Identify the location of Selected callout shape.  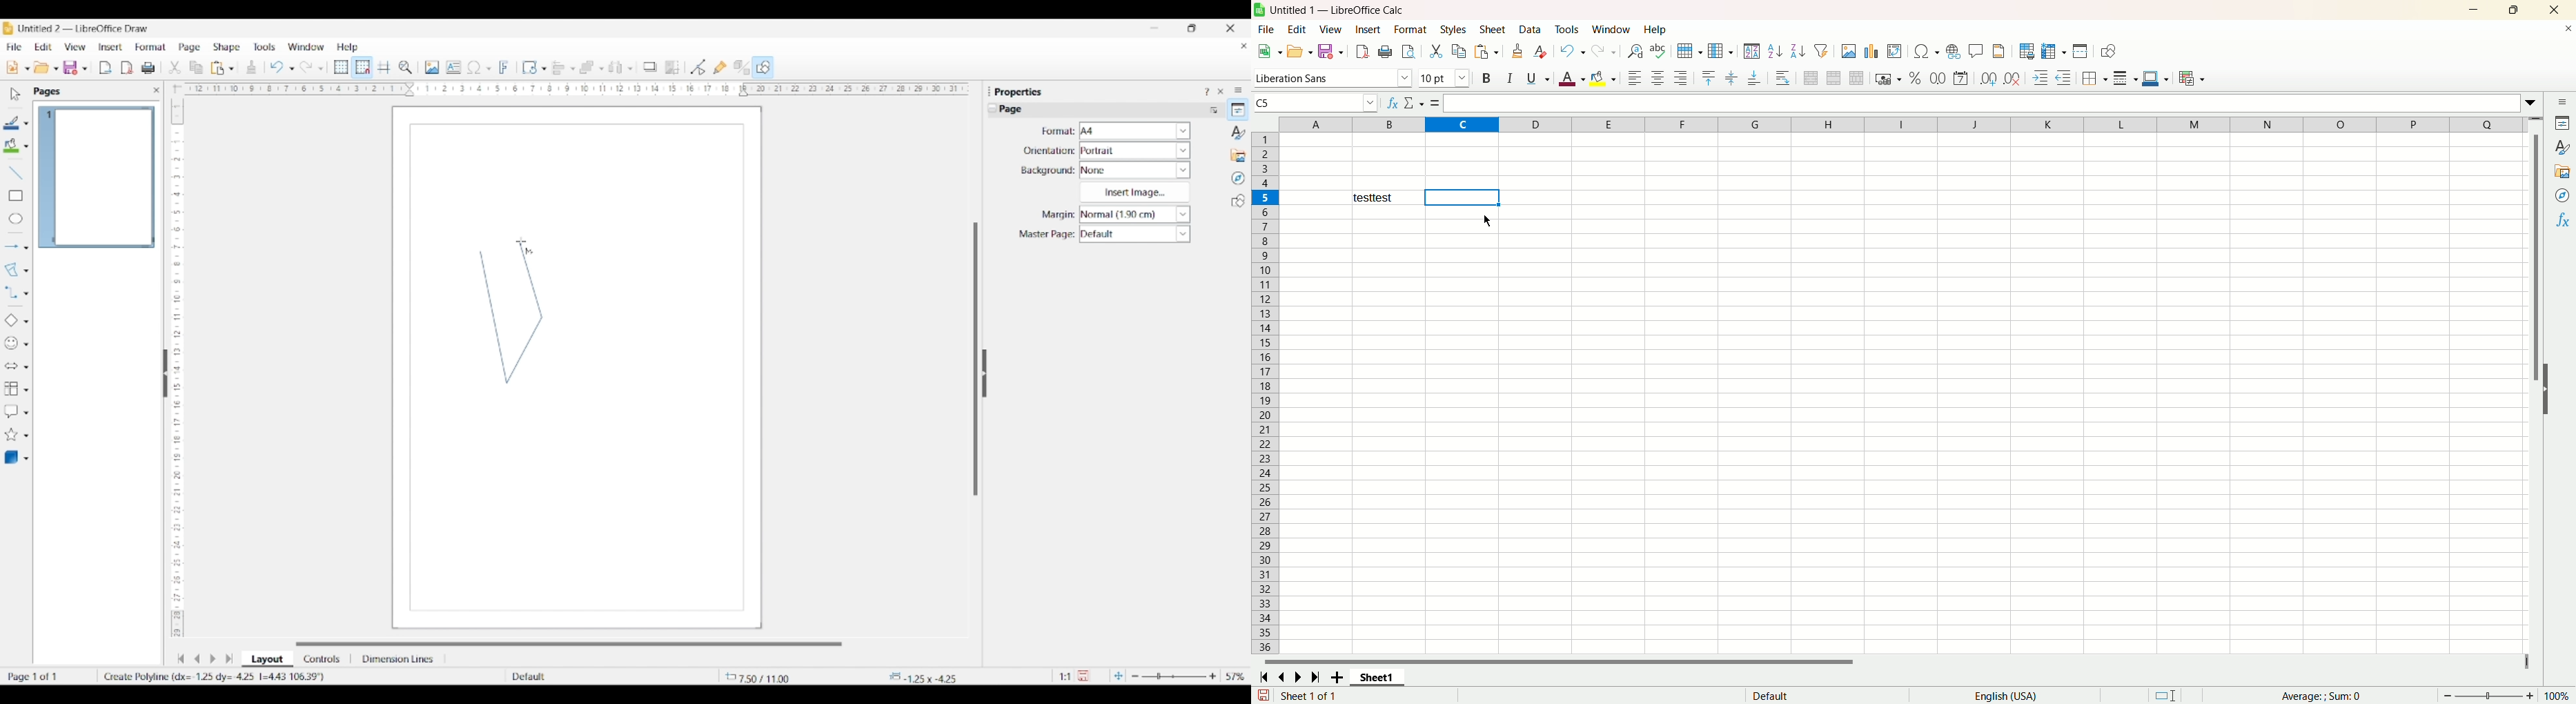
(11, 411).